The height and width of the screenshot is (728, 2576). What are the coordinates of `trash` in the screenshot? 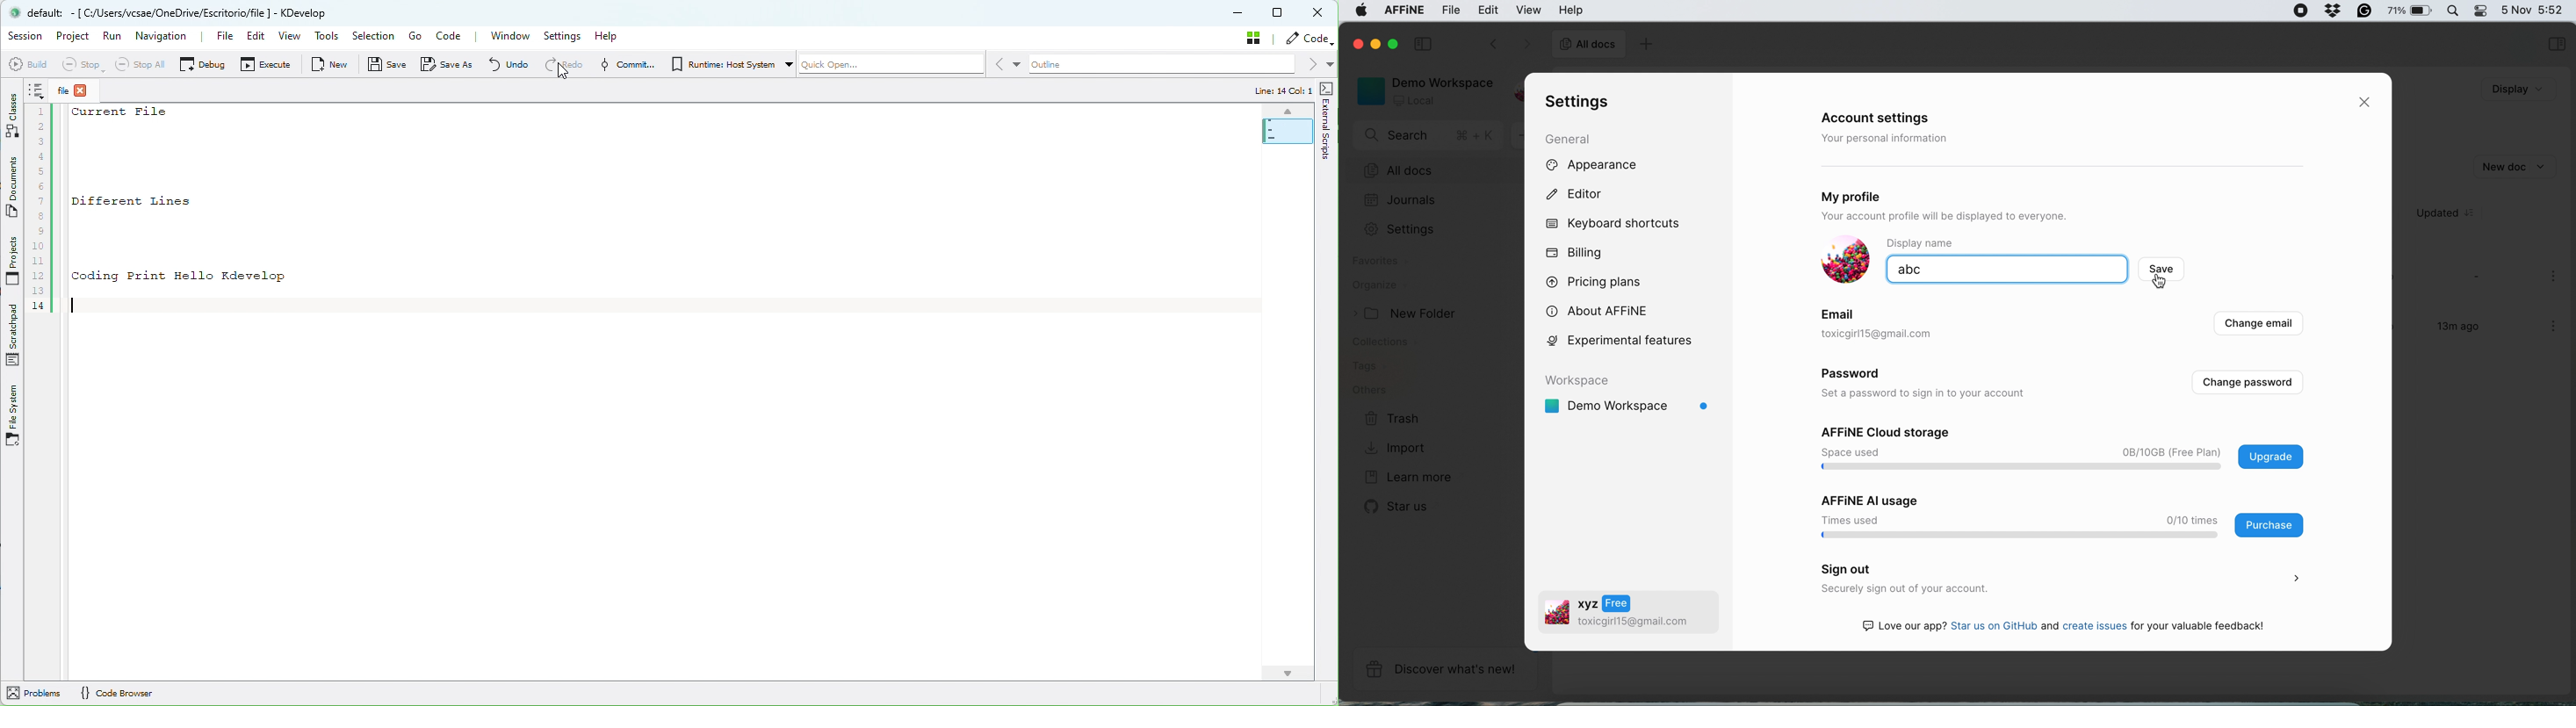 It's located at (1393, 420).